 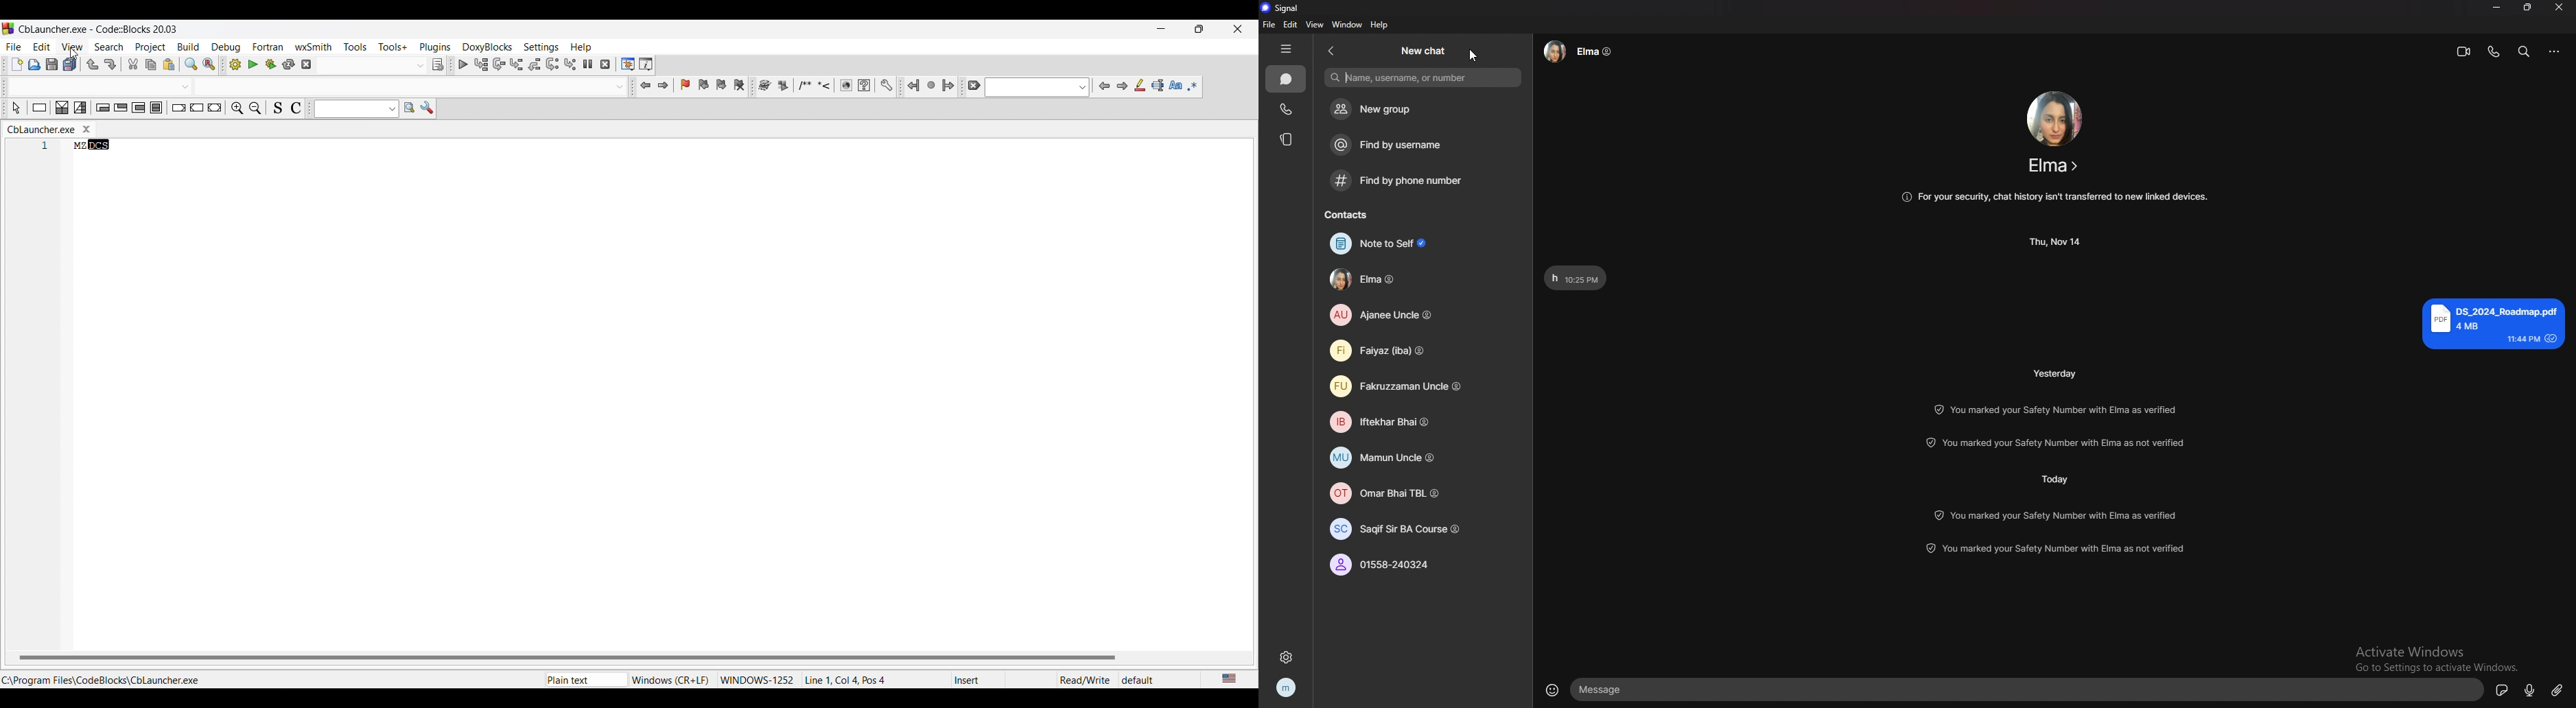 What do you see at coordinates (1424, 78) in the screenshot?
I see `search contact` at bounding box center [1424, 78].